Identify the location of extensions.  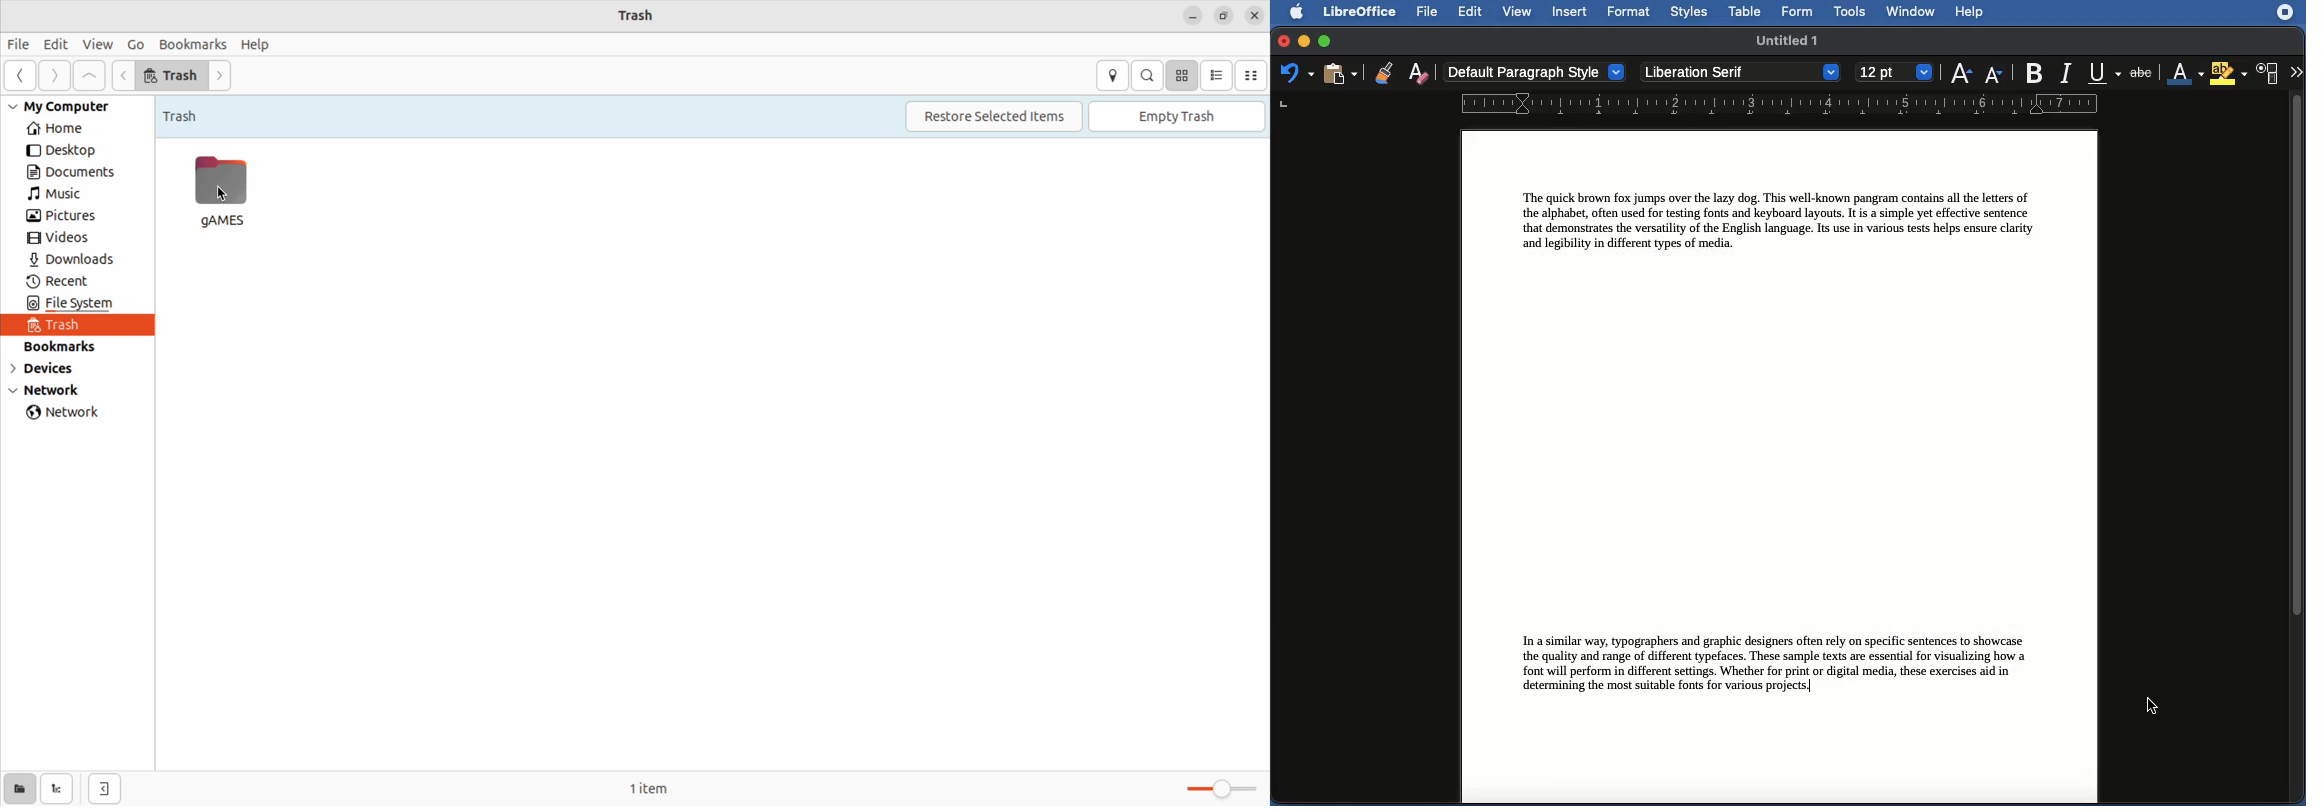
(2287, 20).